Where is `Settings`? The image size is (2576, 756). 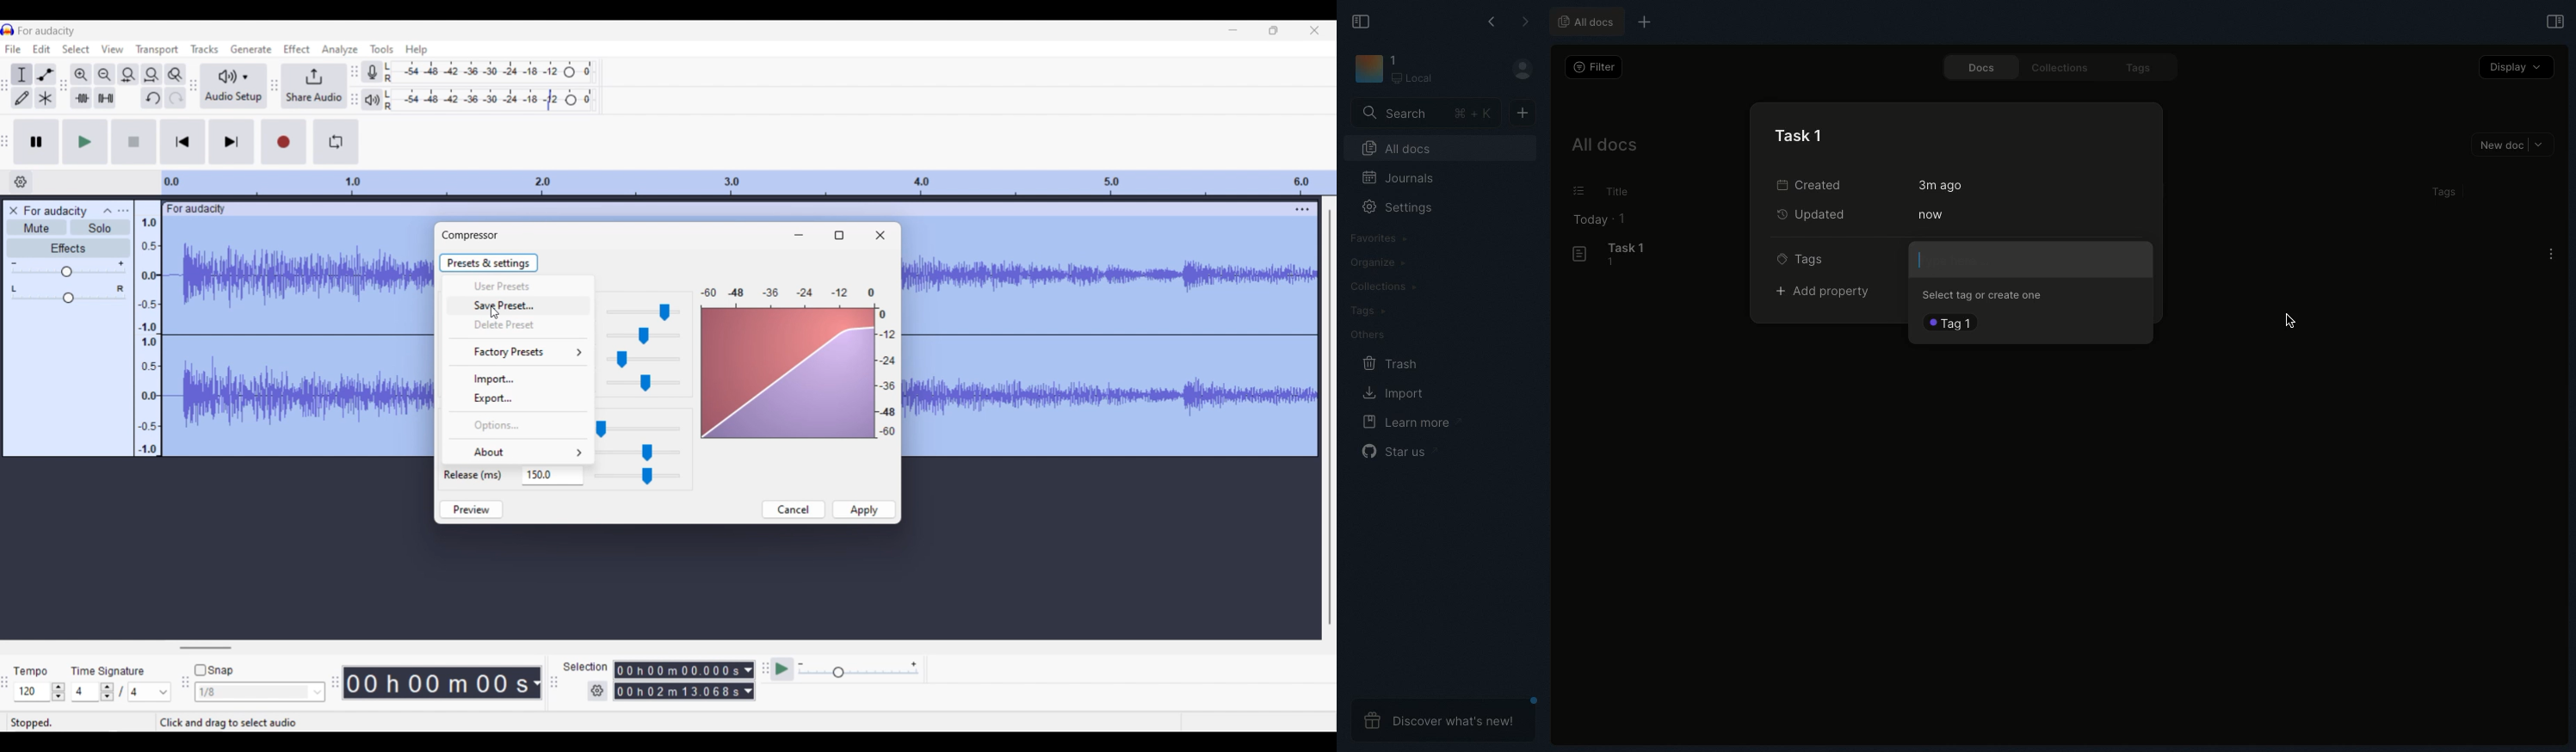 Settings is located at coordinates (598, 691).